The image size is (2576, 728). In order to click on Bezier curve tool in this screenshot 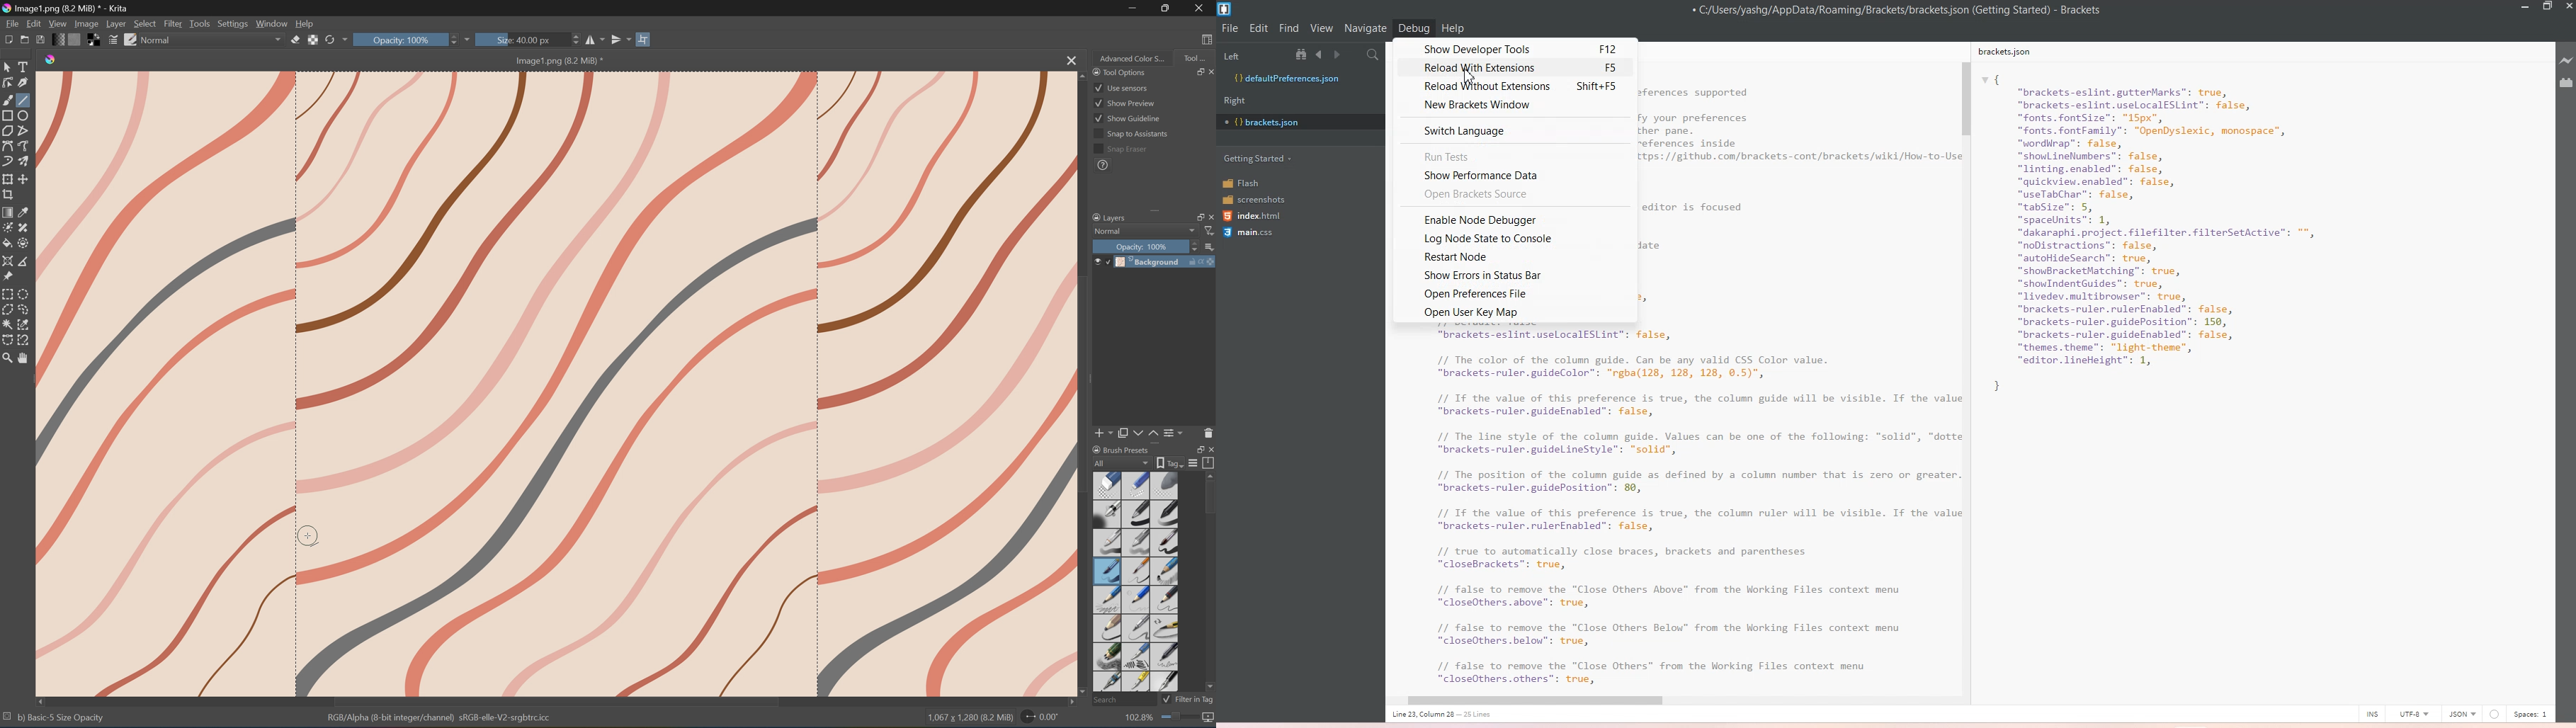, I will do `click(8, 145)`.